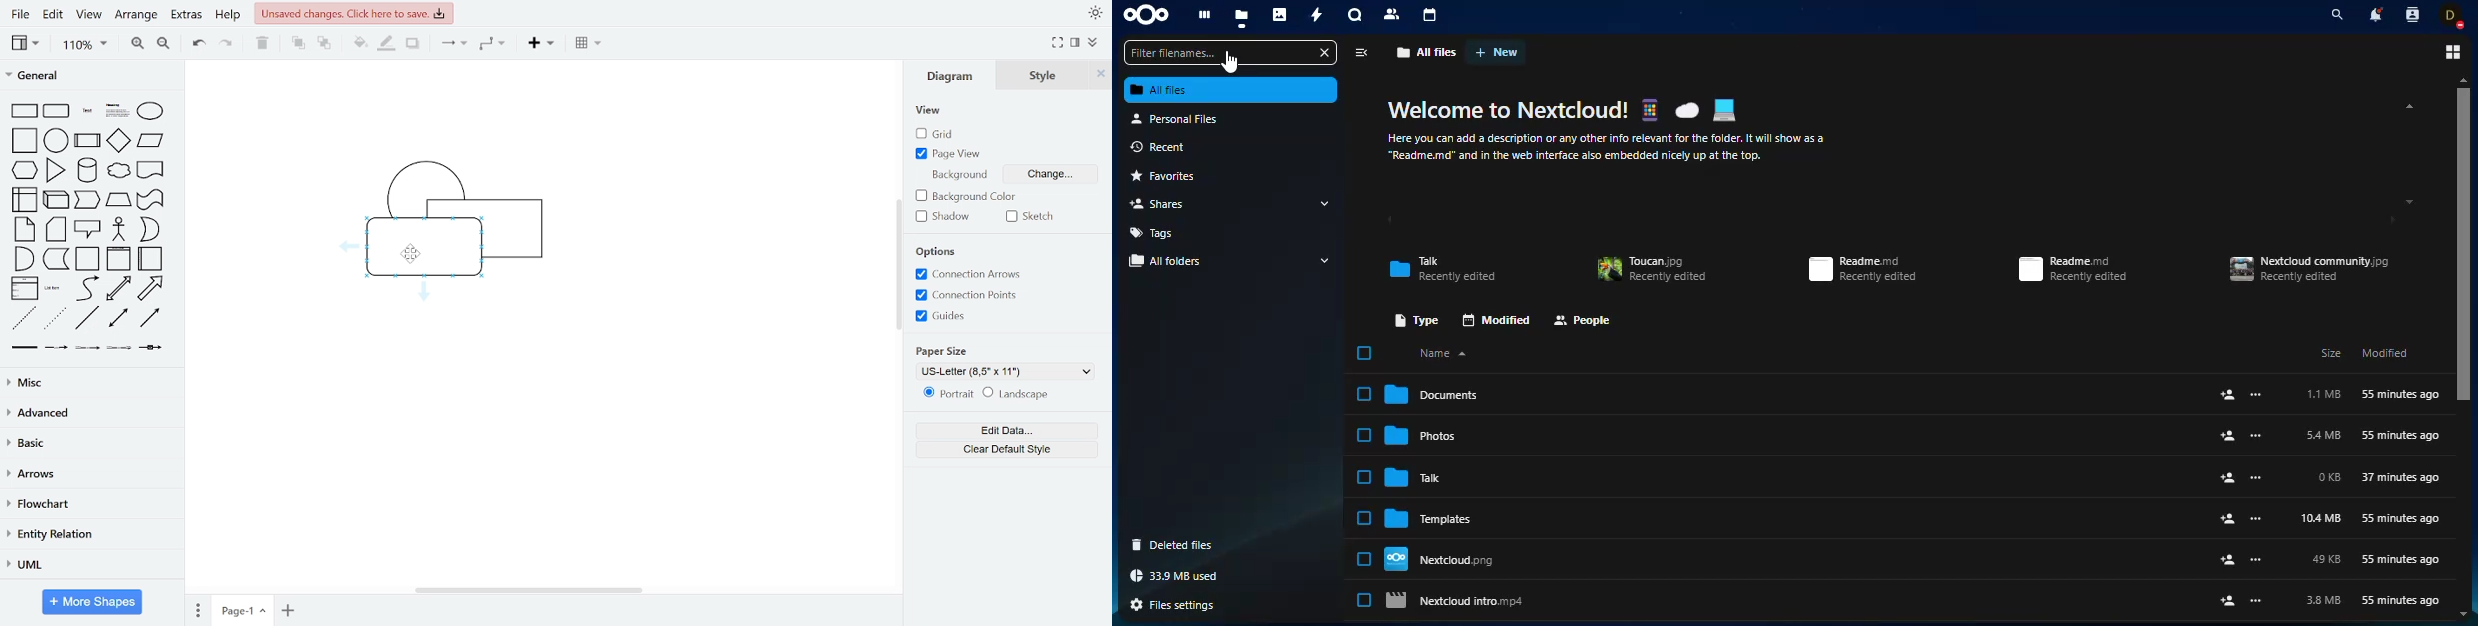  Describe the element at coordinates (591, 45) in the screenshot. I see `table` at that location.